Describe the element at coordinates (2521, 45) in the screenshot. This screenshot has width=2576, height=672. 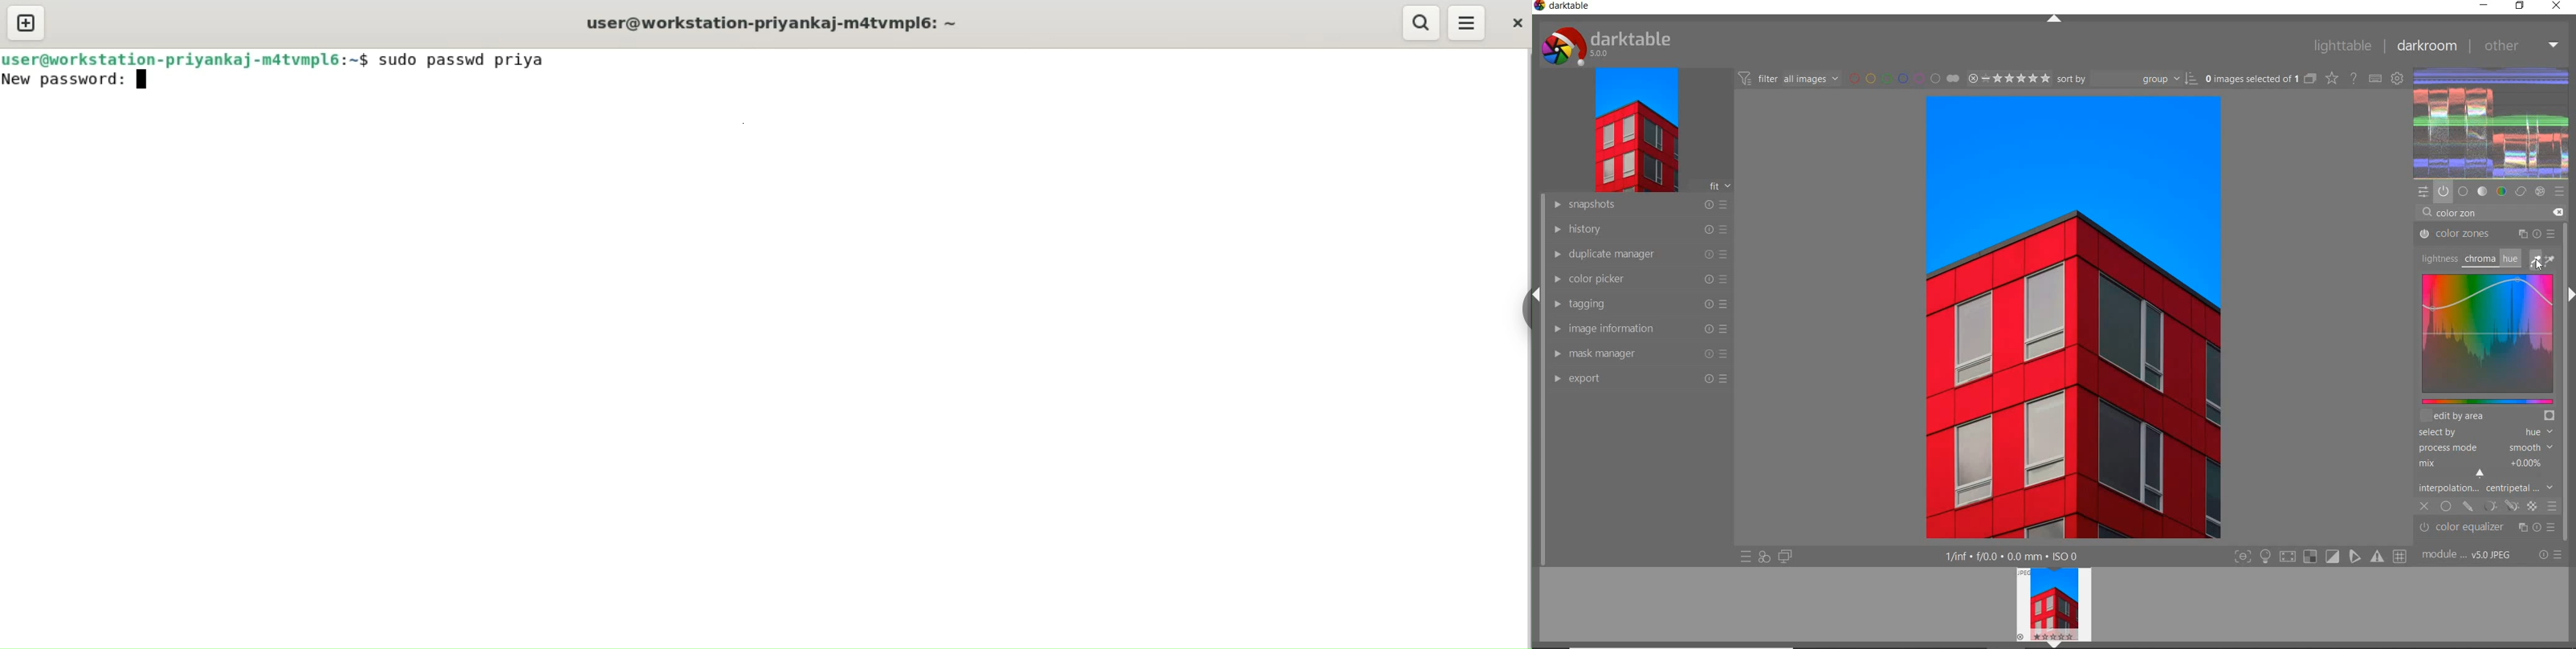
I see `other` at that location.